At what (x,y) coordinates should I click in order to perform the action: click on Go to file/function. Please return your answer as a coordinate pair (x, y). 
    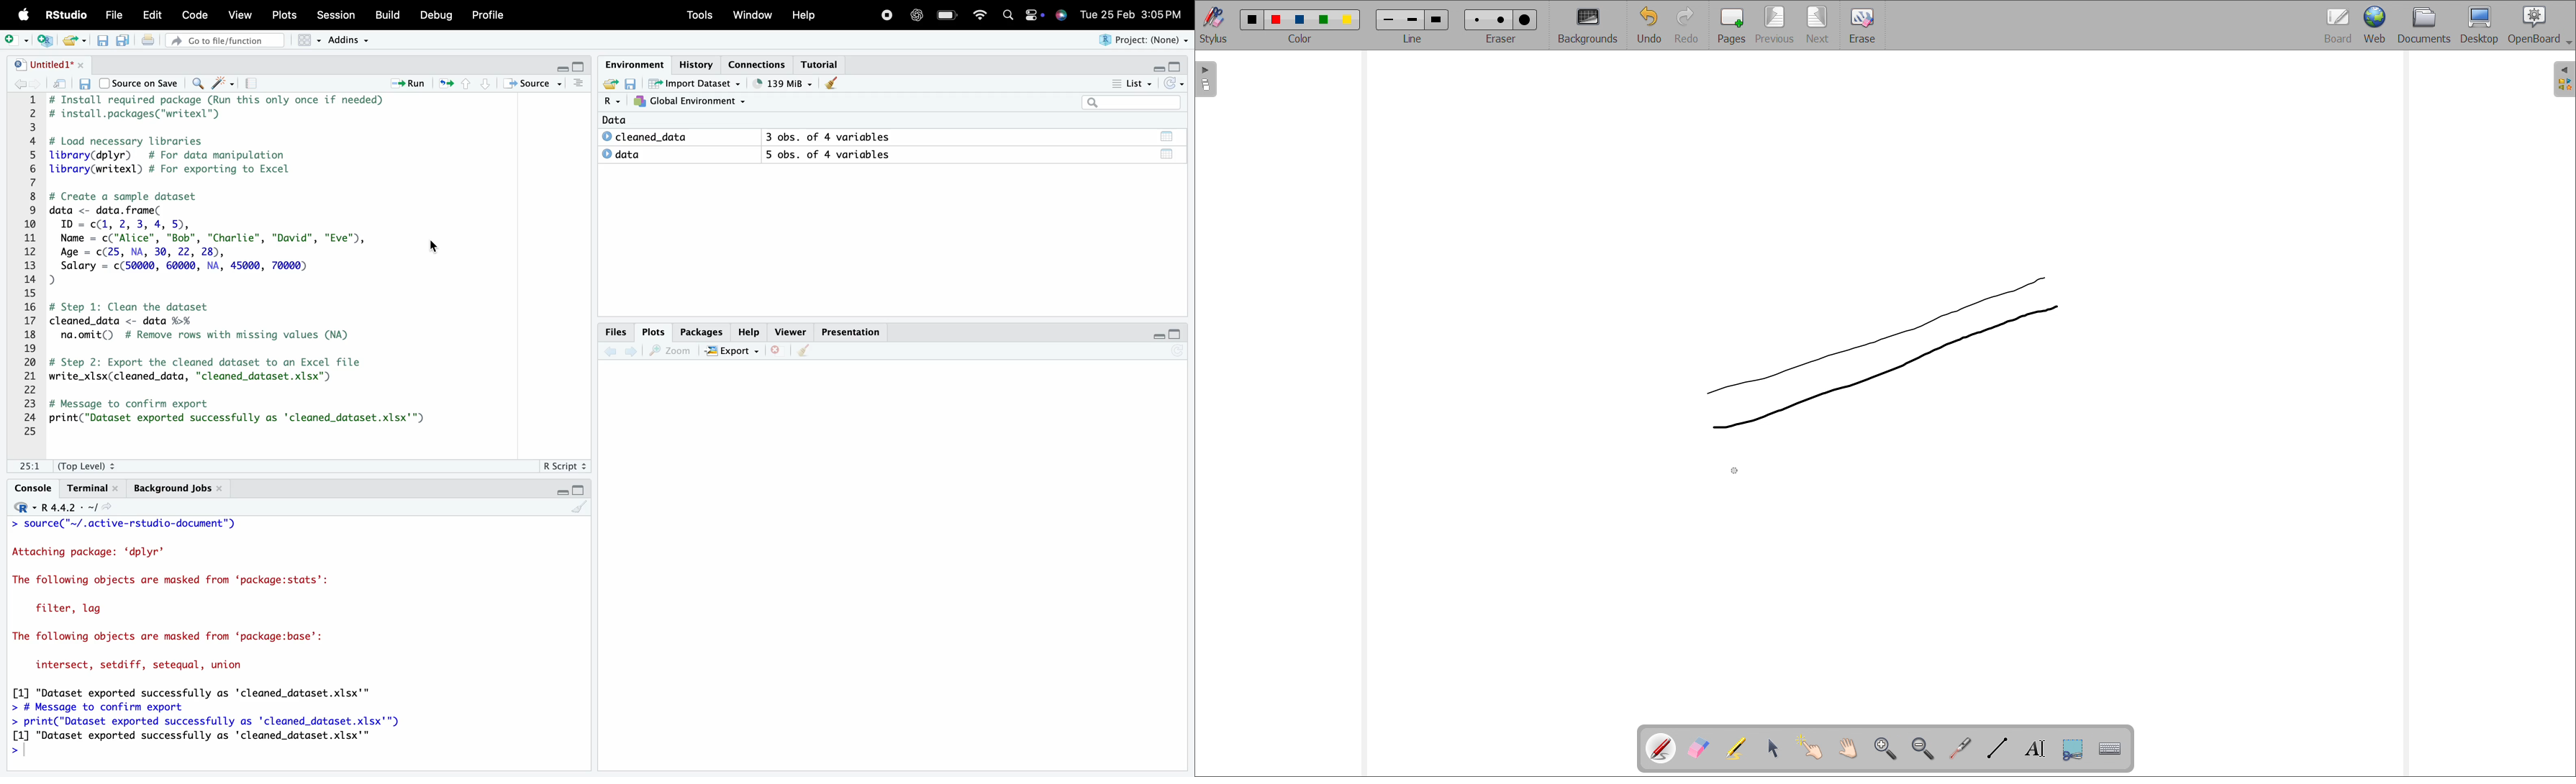
    Looking at the image, I should click on (226, 41).